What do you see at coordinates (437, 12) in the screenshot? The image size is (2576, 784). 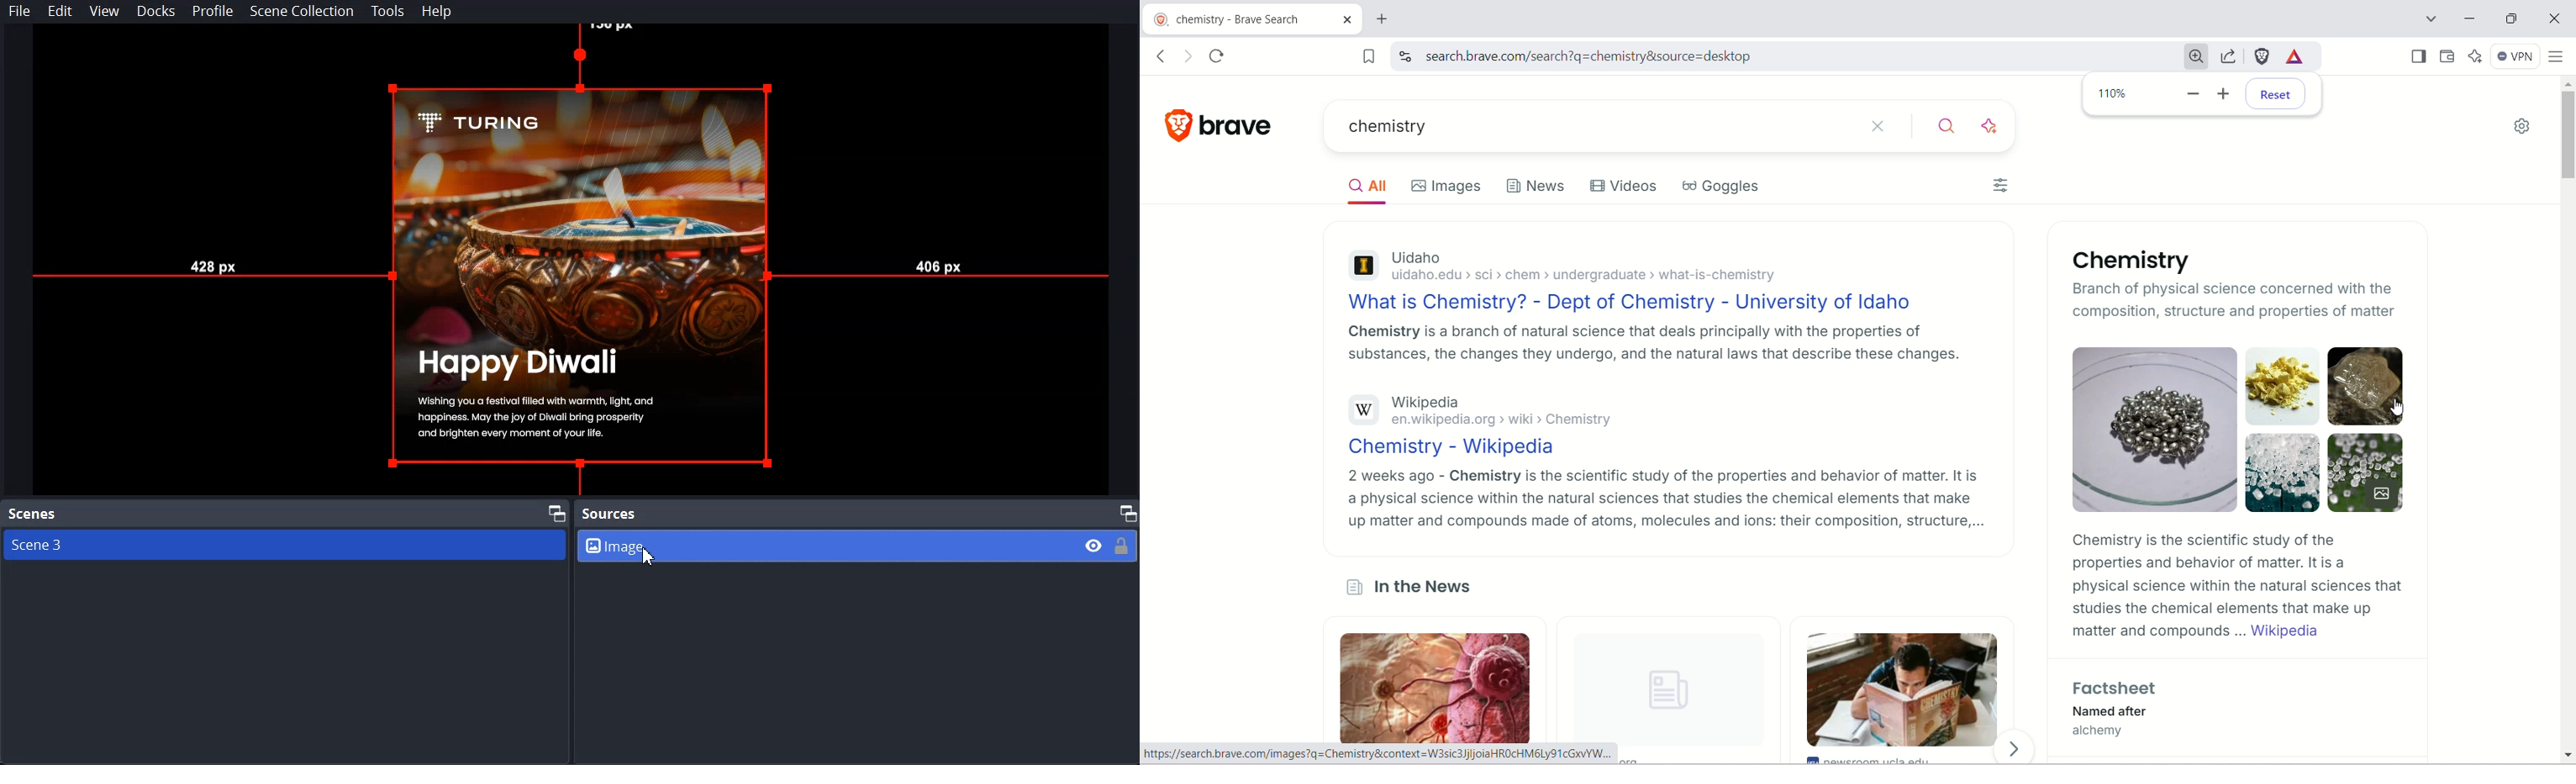 I see `Help` at bounding box center [437, 12].